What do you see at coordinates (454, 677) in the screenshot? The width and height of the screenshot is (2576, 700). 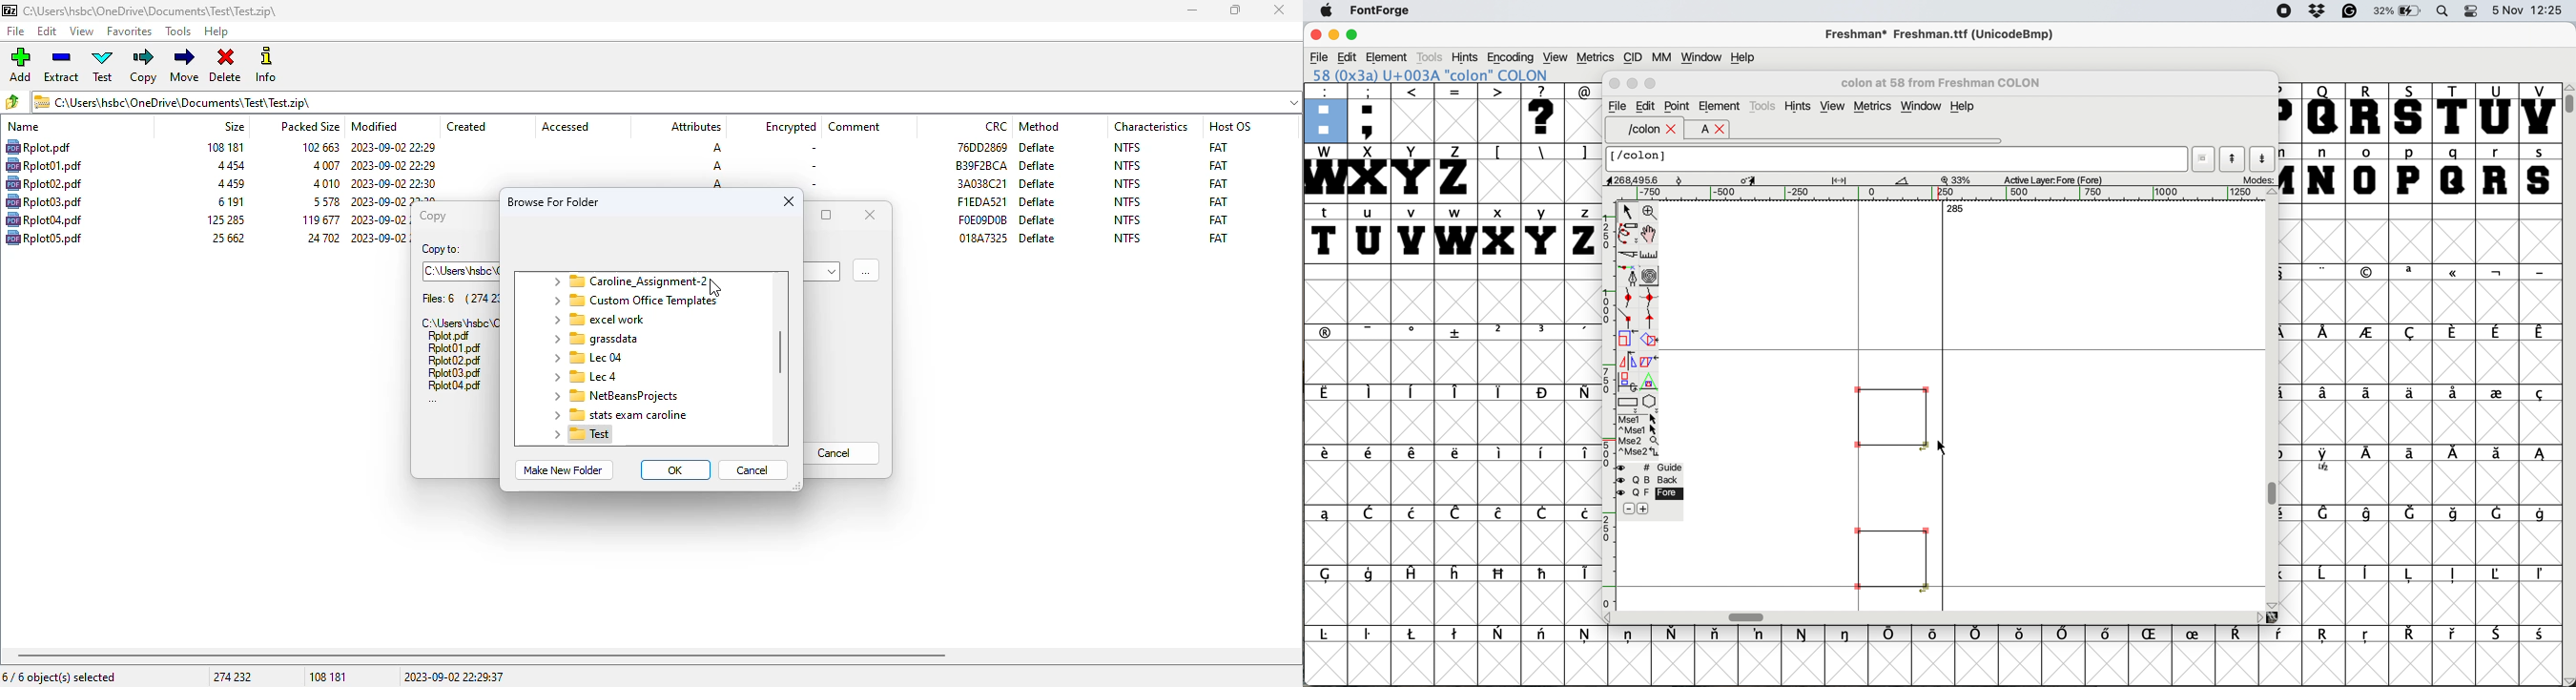 I see `2023-09-02 22:29:37` at bounding box center [454, 677].